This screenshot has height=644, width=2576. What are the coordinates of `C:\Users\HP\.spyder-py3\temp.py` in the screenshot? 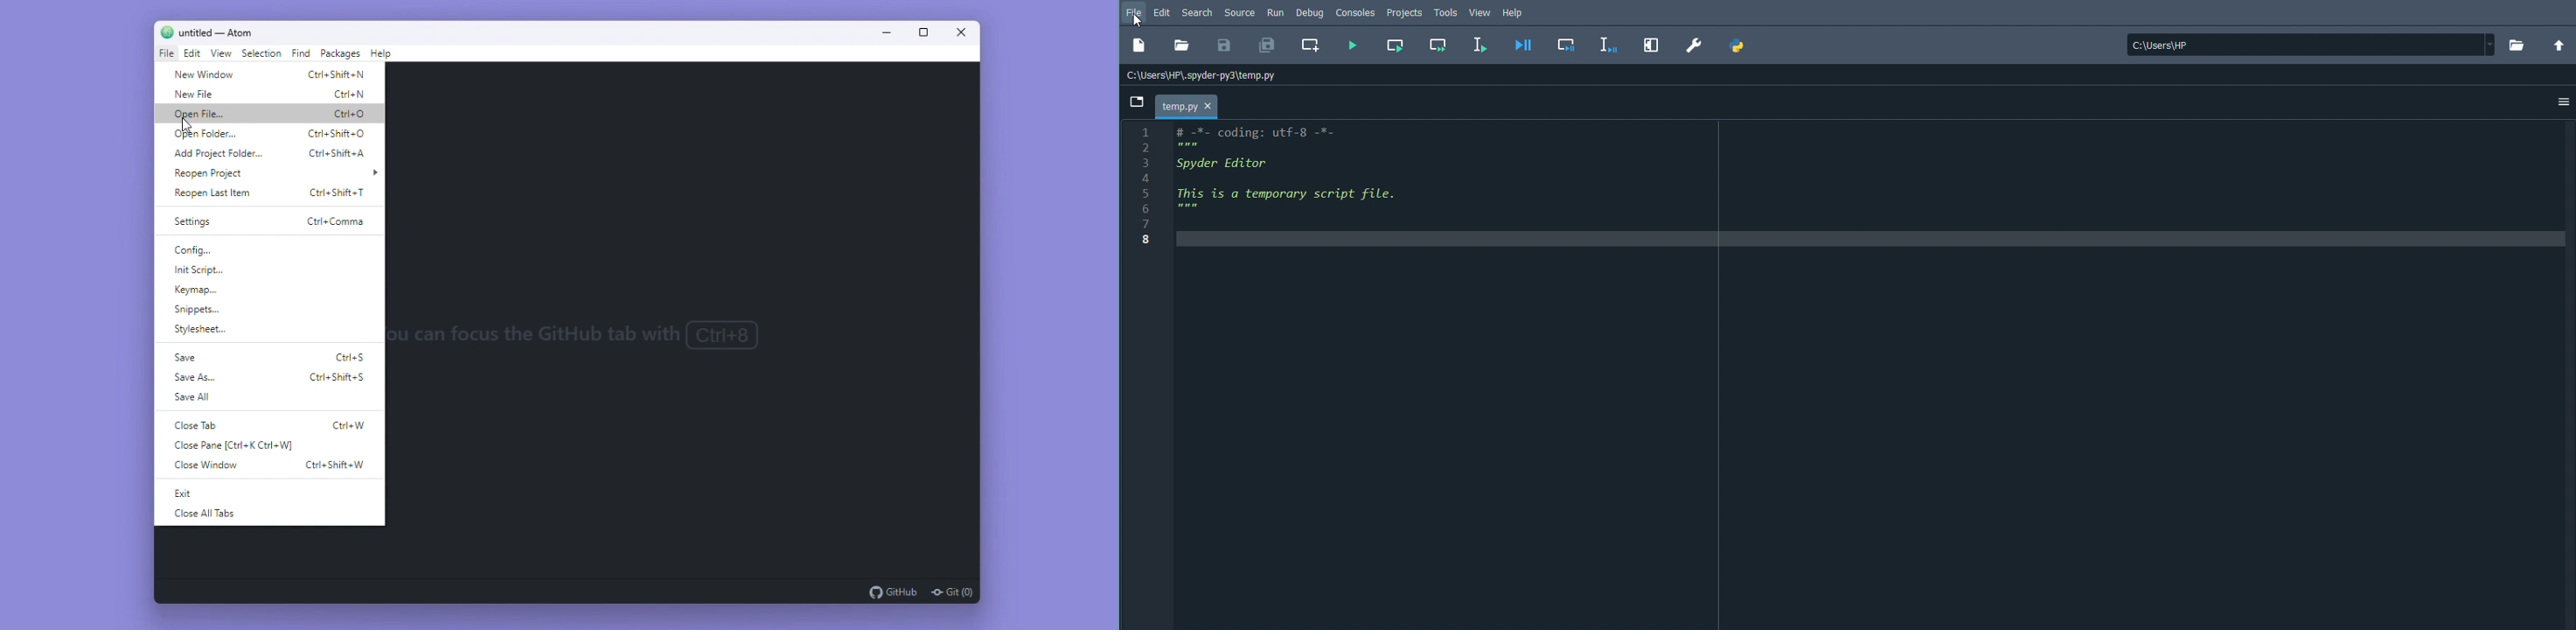 It's located at (1205, 76).